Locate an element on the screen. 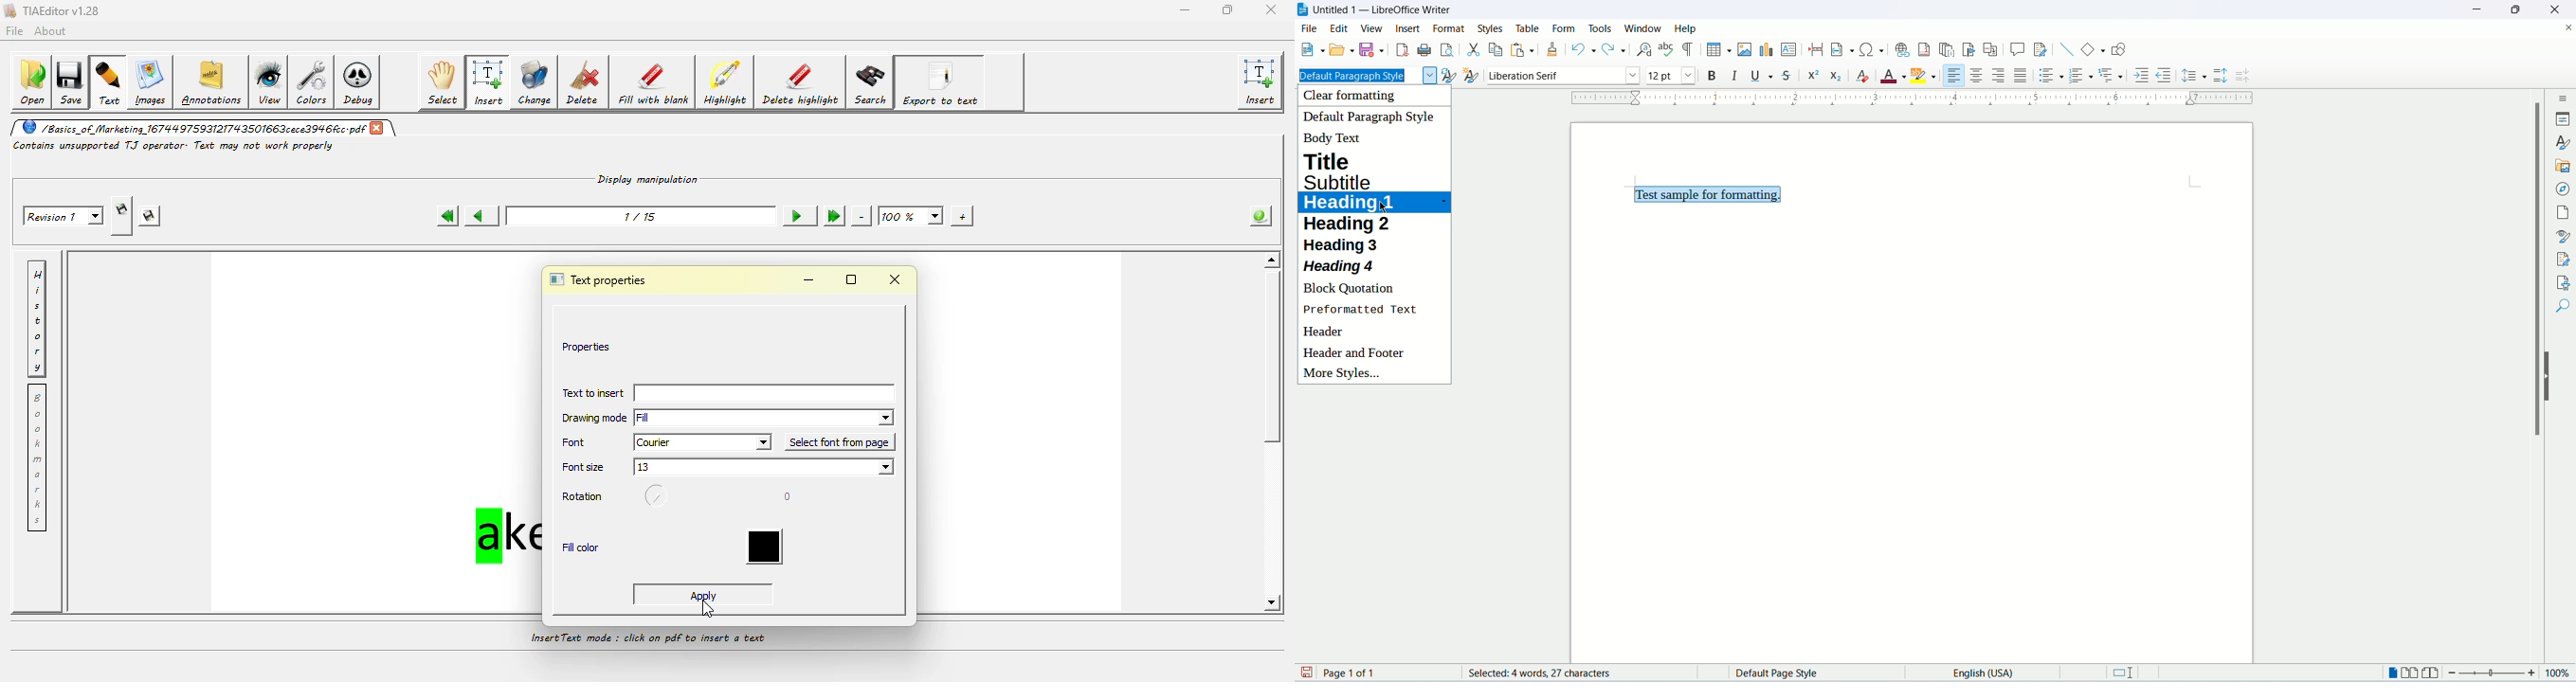 Image resolution: width=2576 pixels, height=700 pixels. rotate is located at coordinates (784, 494).